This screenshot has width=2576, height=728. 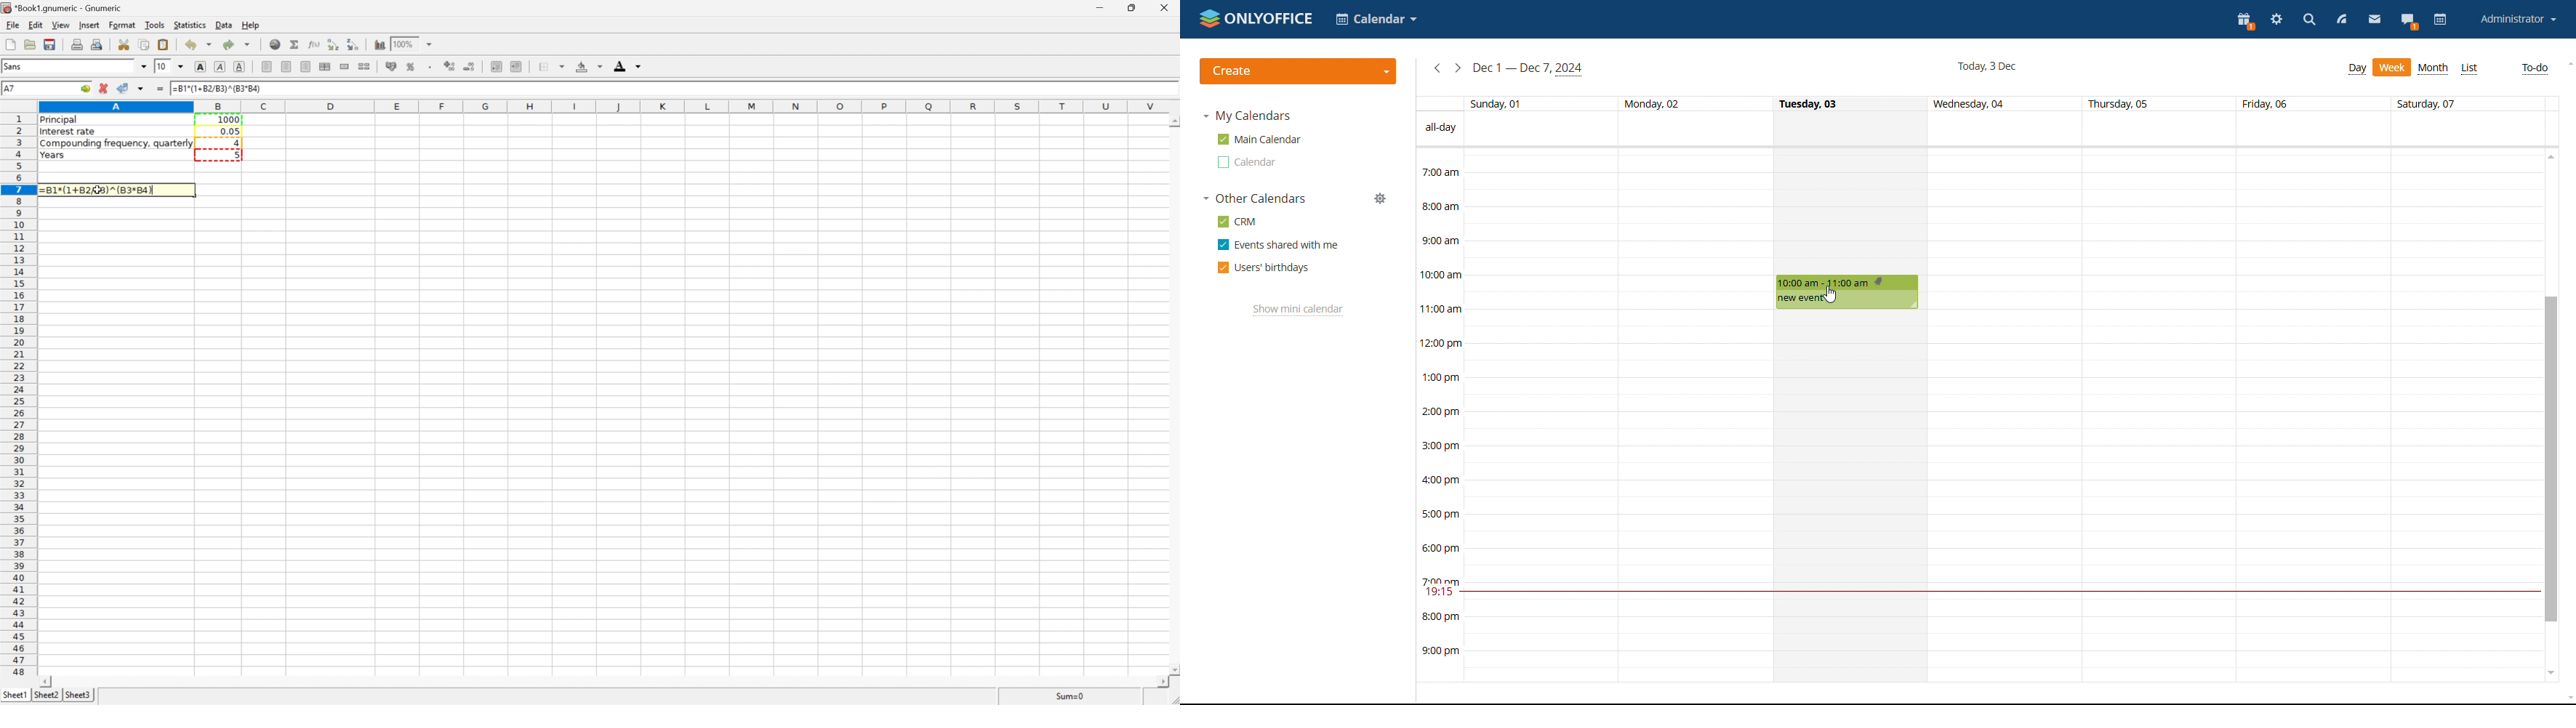 What do you see at coordinates (121, 24) in the screenshot?
I see `format` at bounding box center [121, 24].